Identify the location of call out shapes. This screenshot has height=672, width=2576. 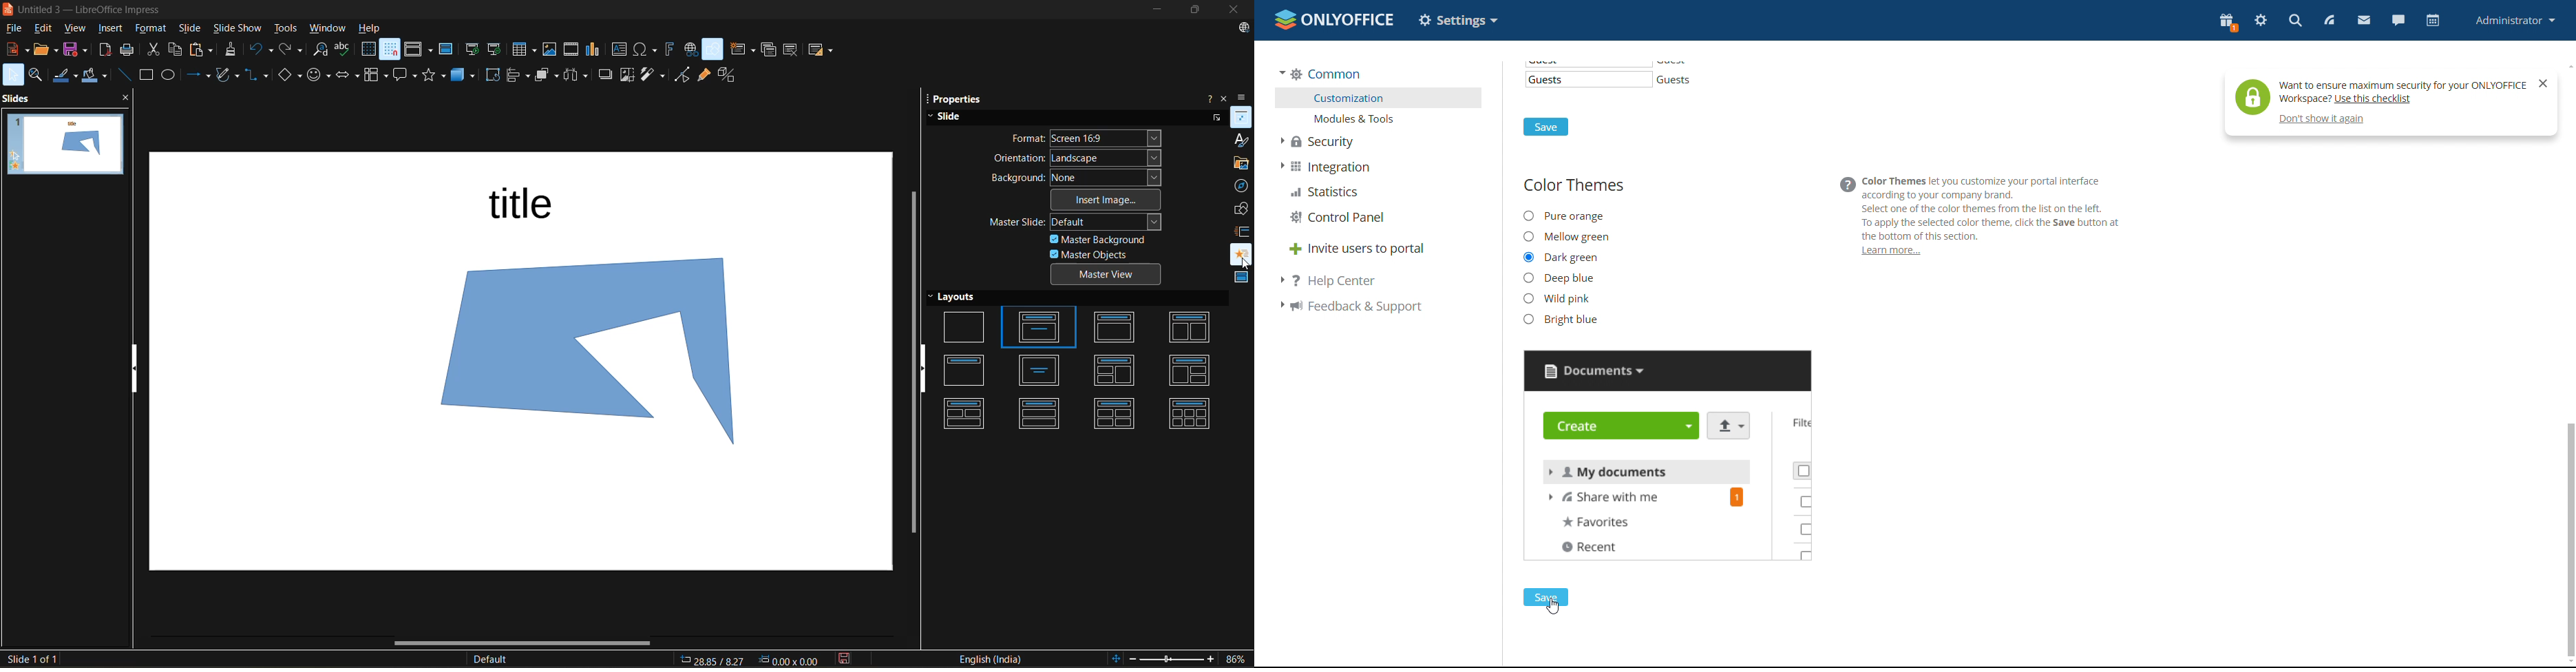
(407, 75).